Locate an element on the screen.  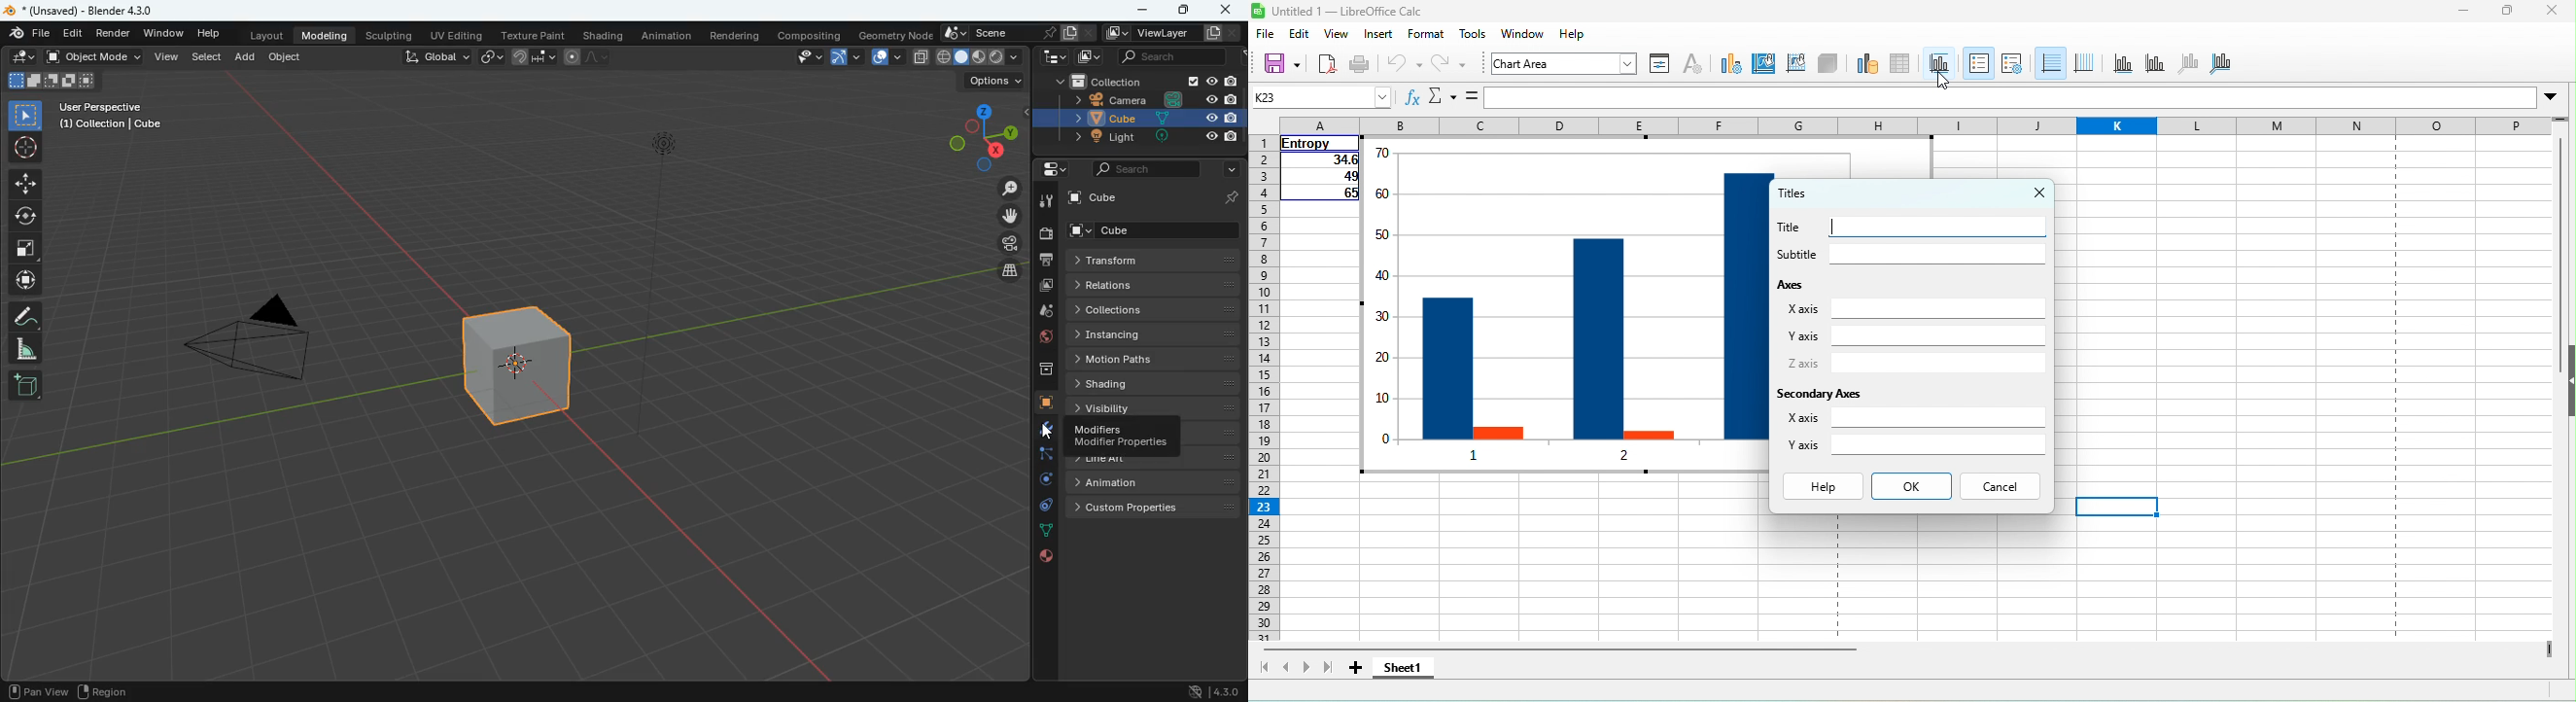
entropy is located at coordinates (1316, 143).